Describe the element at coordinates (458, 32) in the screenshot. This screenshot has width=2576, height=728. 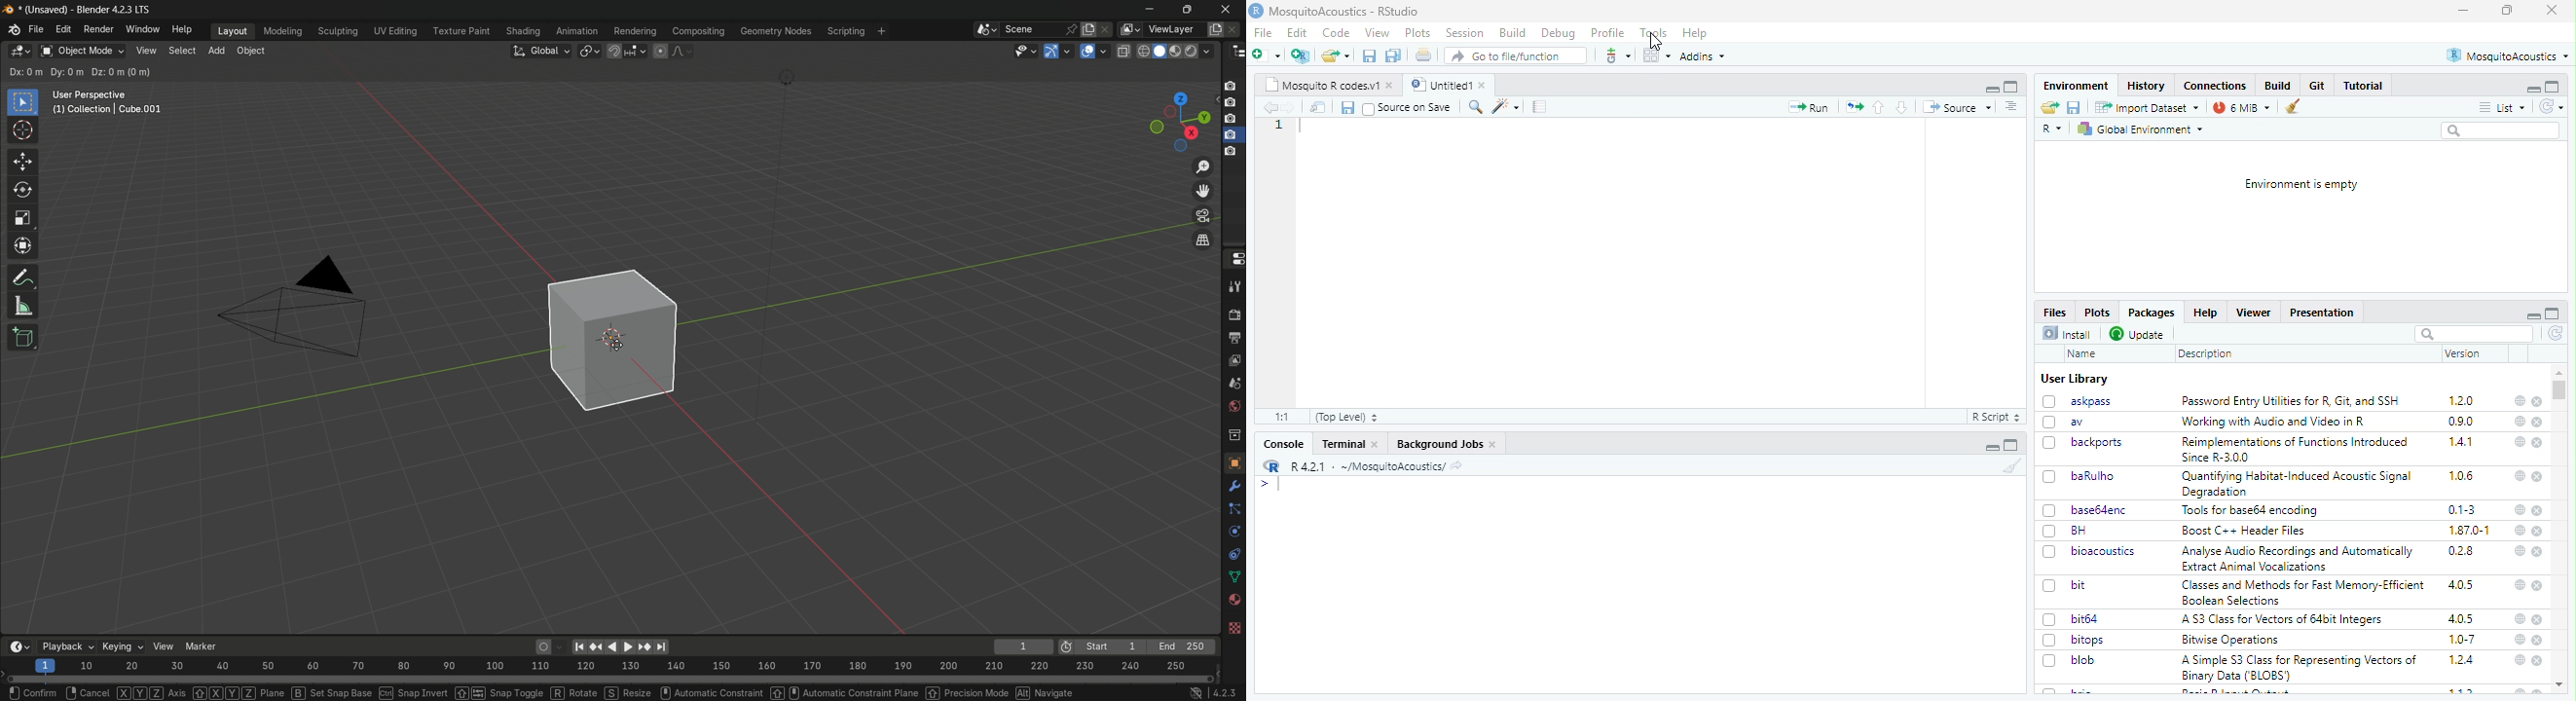
I see `texture paint menu` at that location.